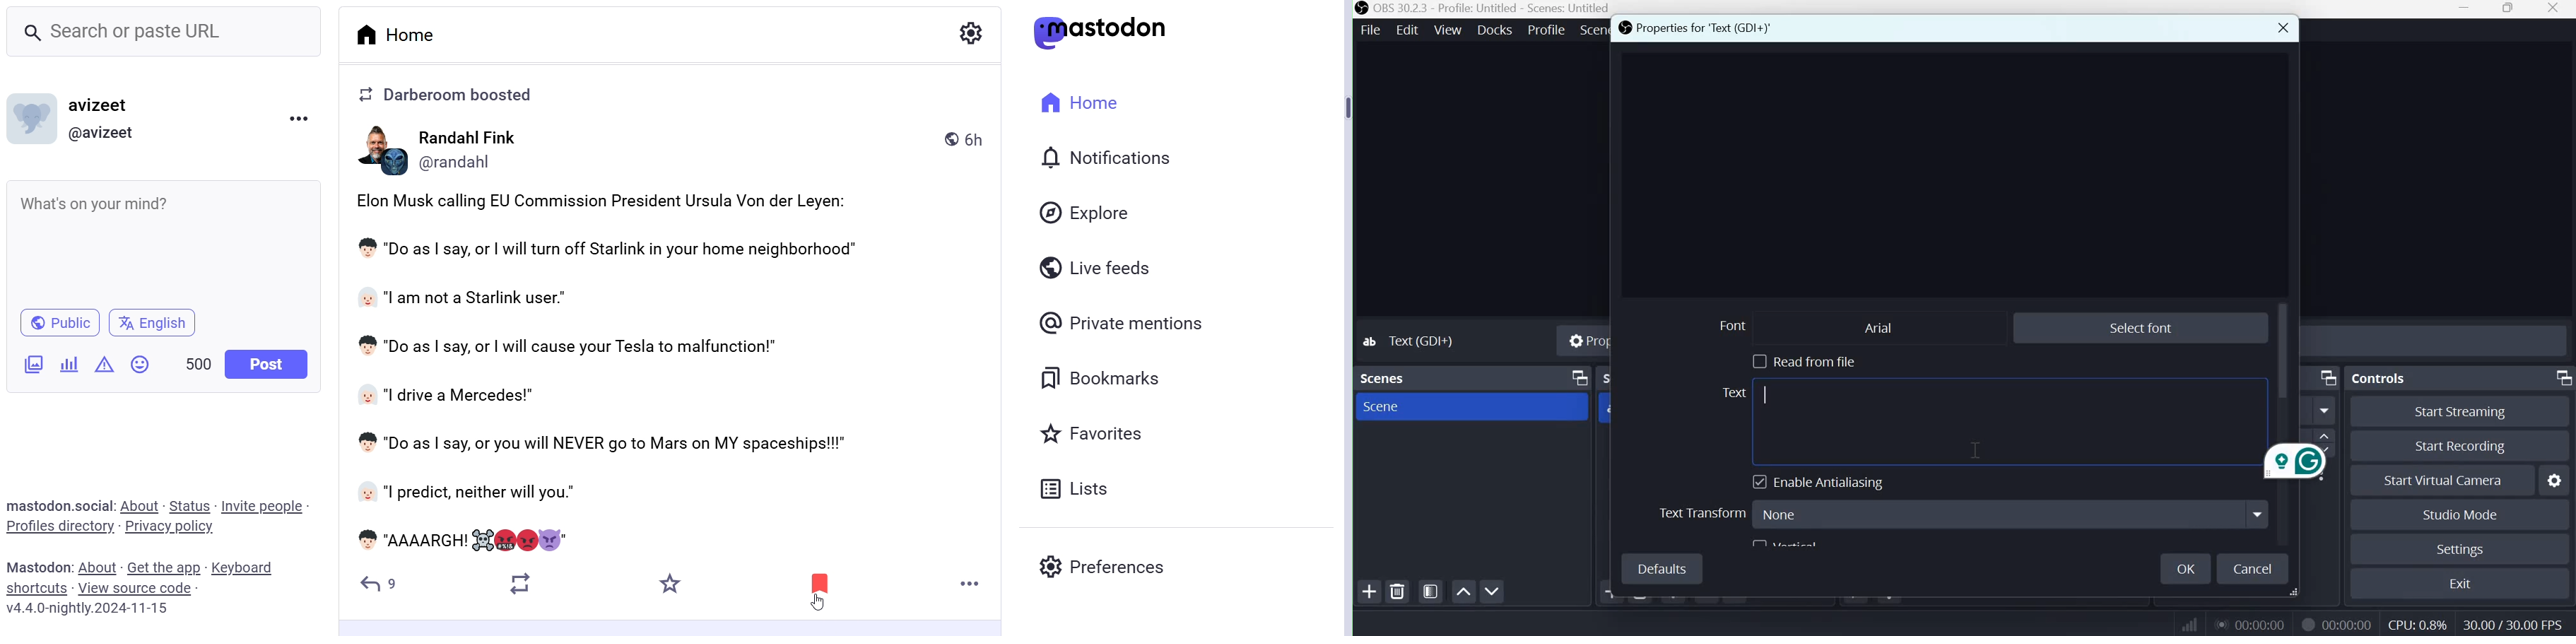  What do you see at coordinates (37, 587) in the screenshot?
I see `Shortcuts` at bounding box center [37, 587].